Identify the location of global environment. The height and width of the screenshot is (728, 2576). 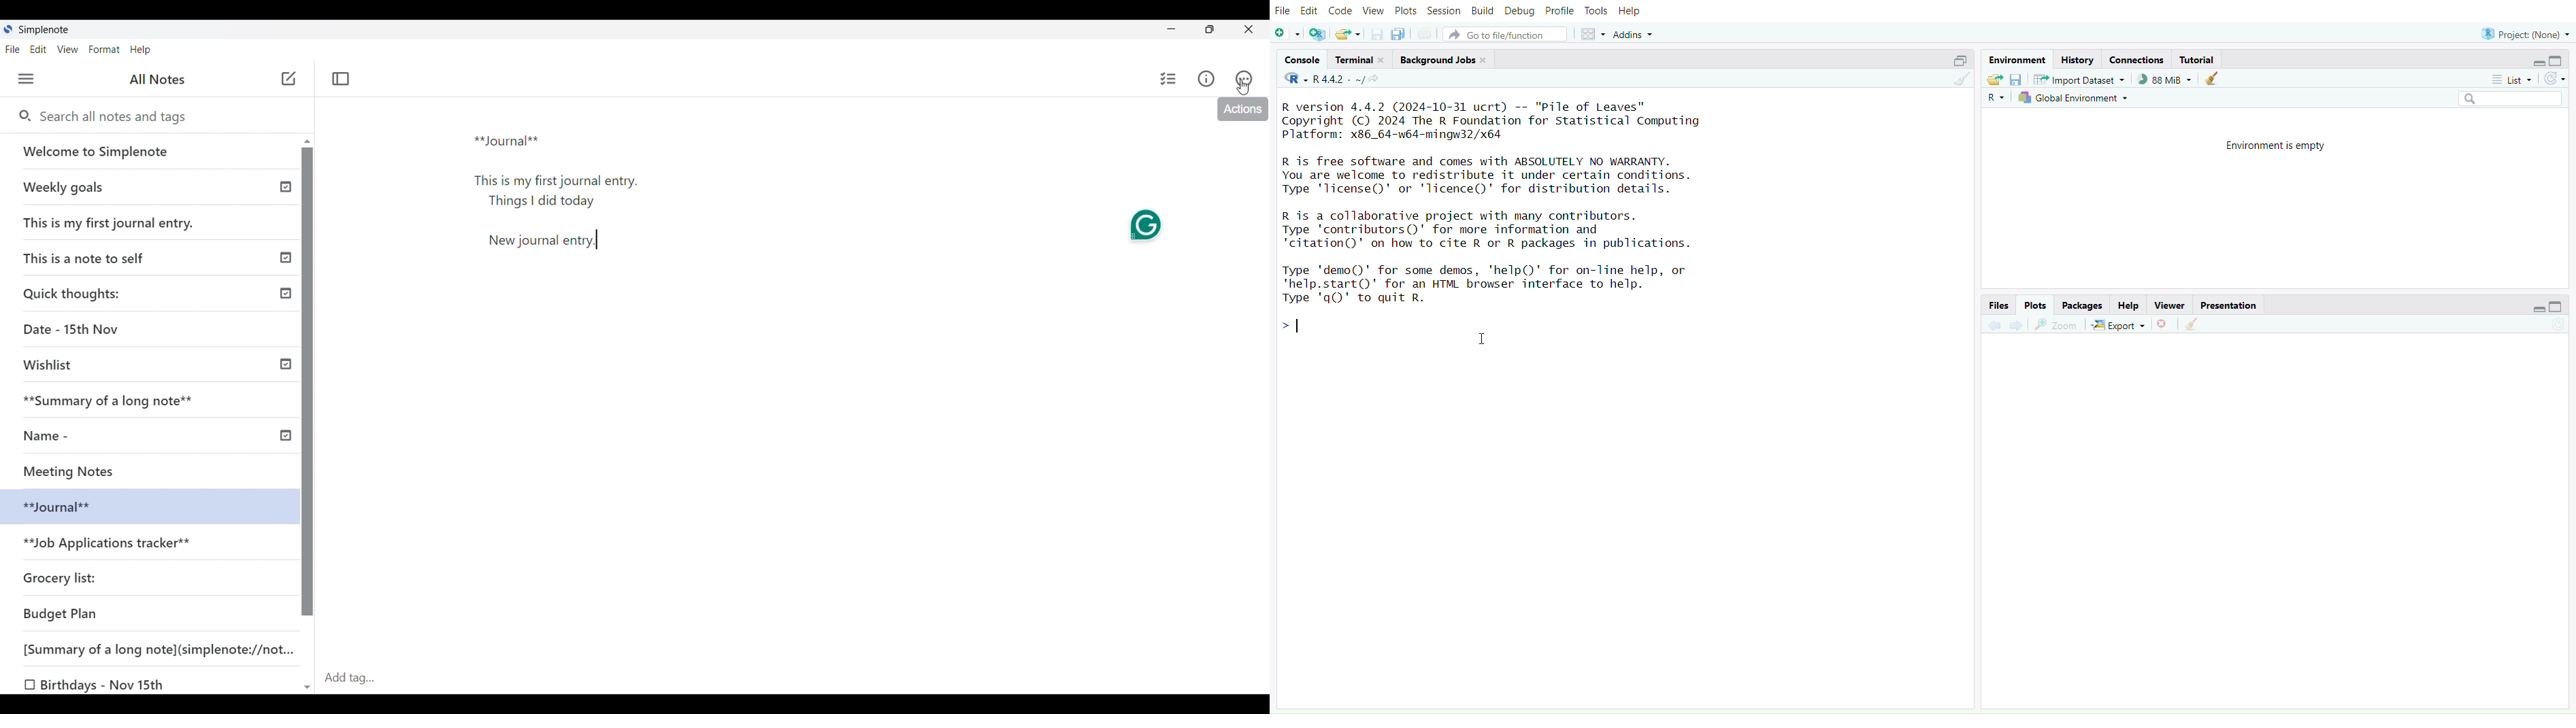
(2075, 99).